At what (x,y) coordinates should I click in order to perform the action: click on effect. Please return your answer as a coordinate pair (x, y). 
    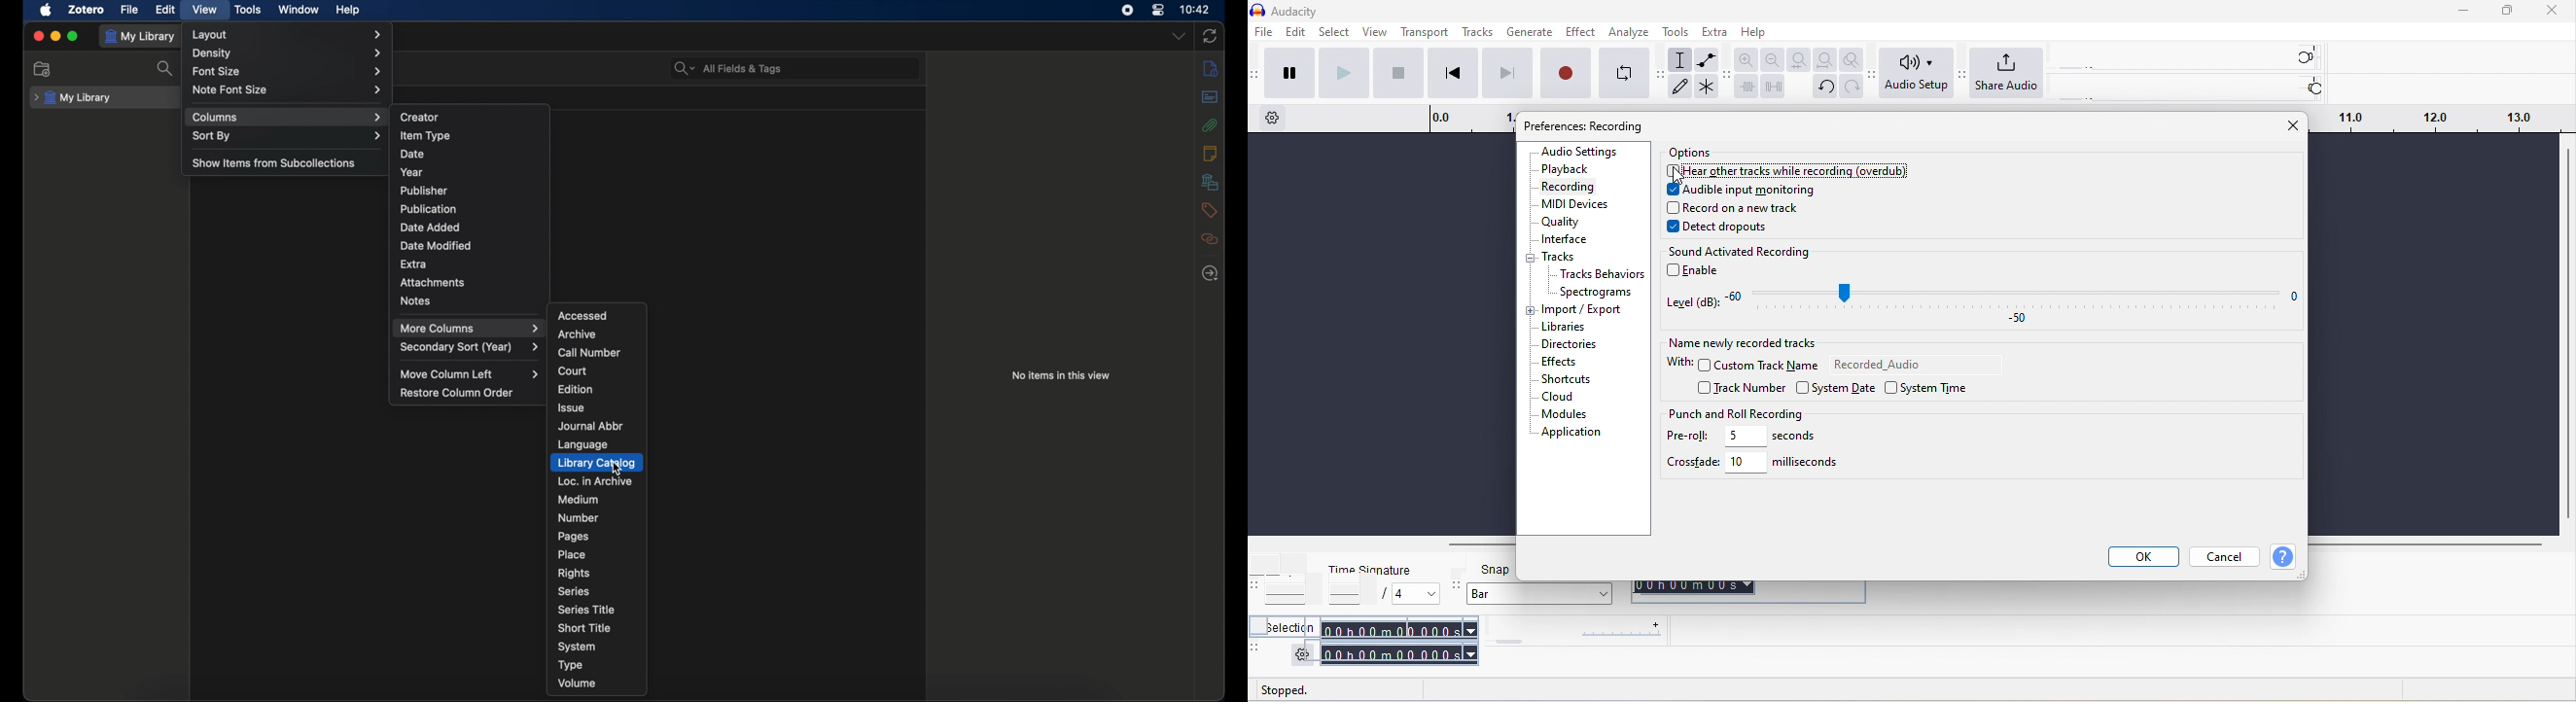
    Looking at the image, I should click on (1581, 33).